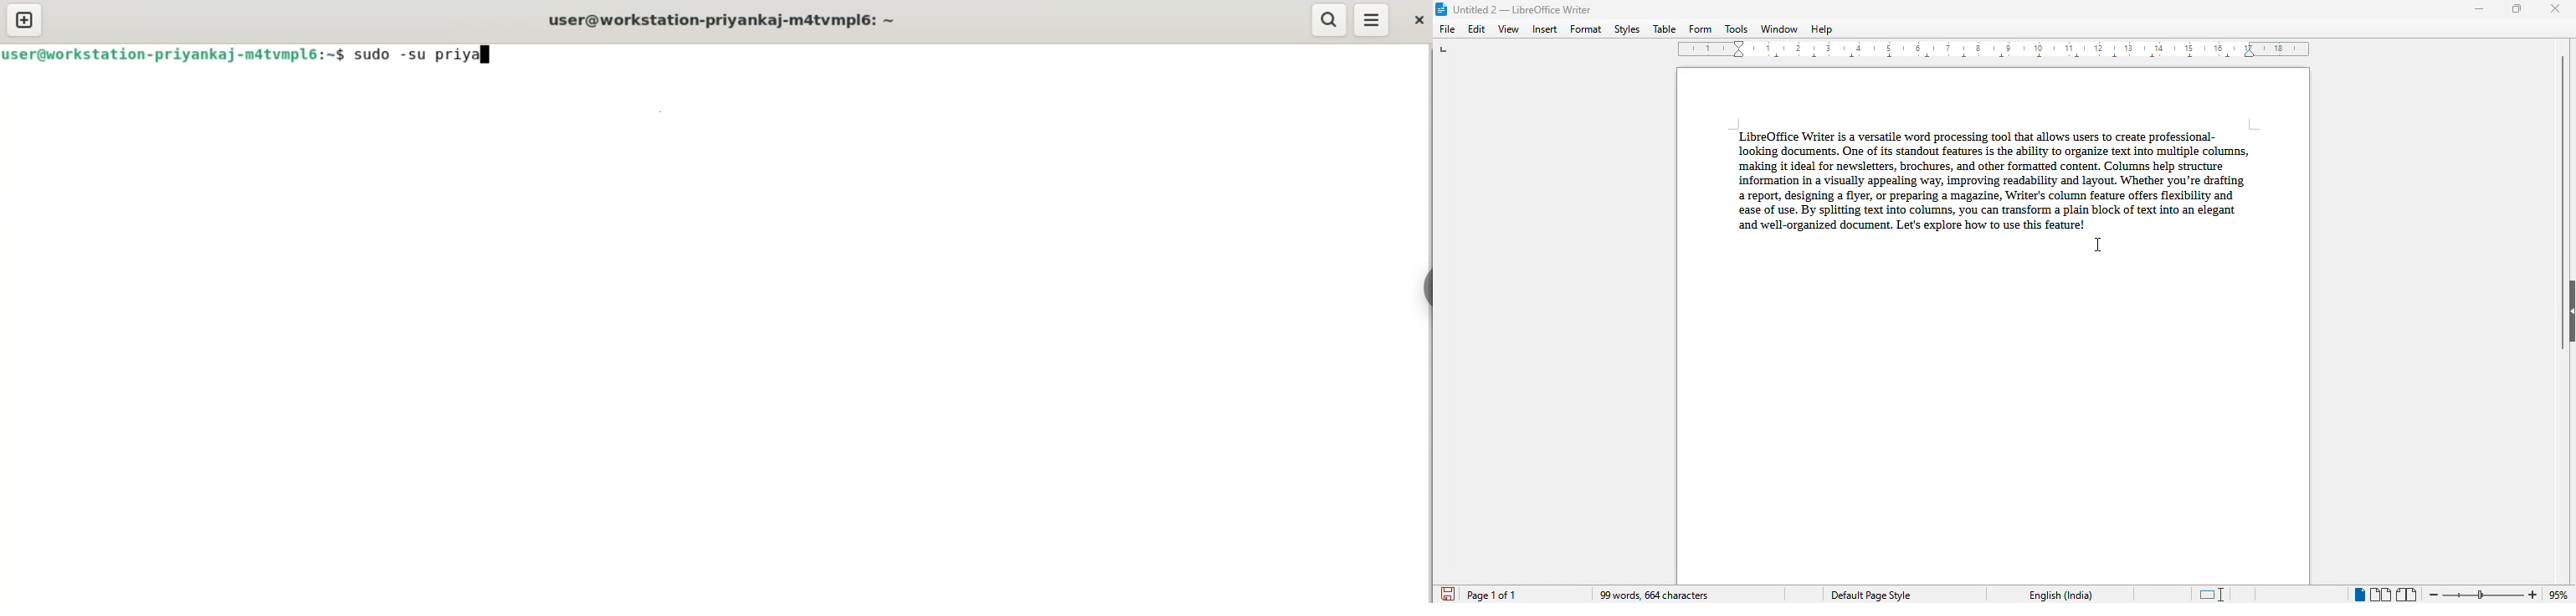 The height and width of the screenshot is (616, 2576). What do you see at coordinates (1701, 29) in the screenshot?
I see `form` at bounding box center [1701, 29].